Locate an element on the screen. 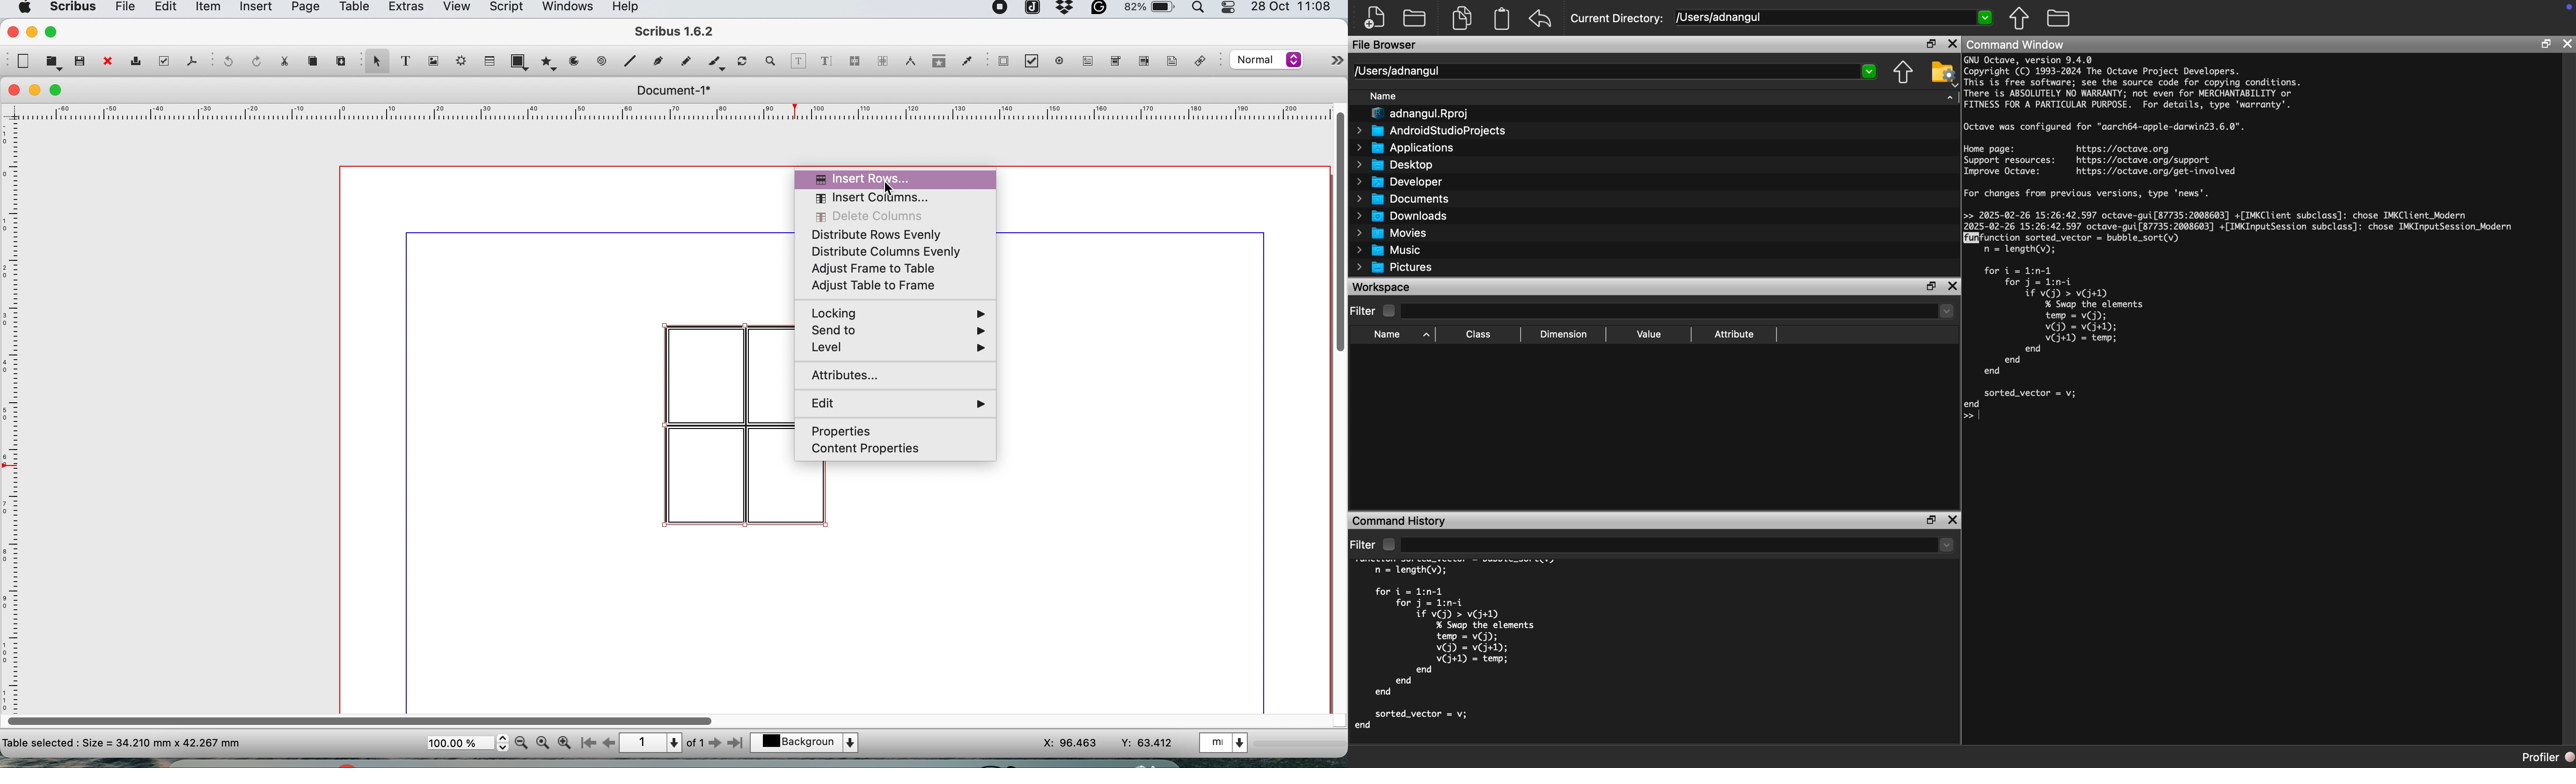 This screenshot has width=2576, height=784. horizontal scale is located at coordinates (675, 115).